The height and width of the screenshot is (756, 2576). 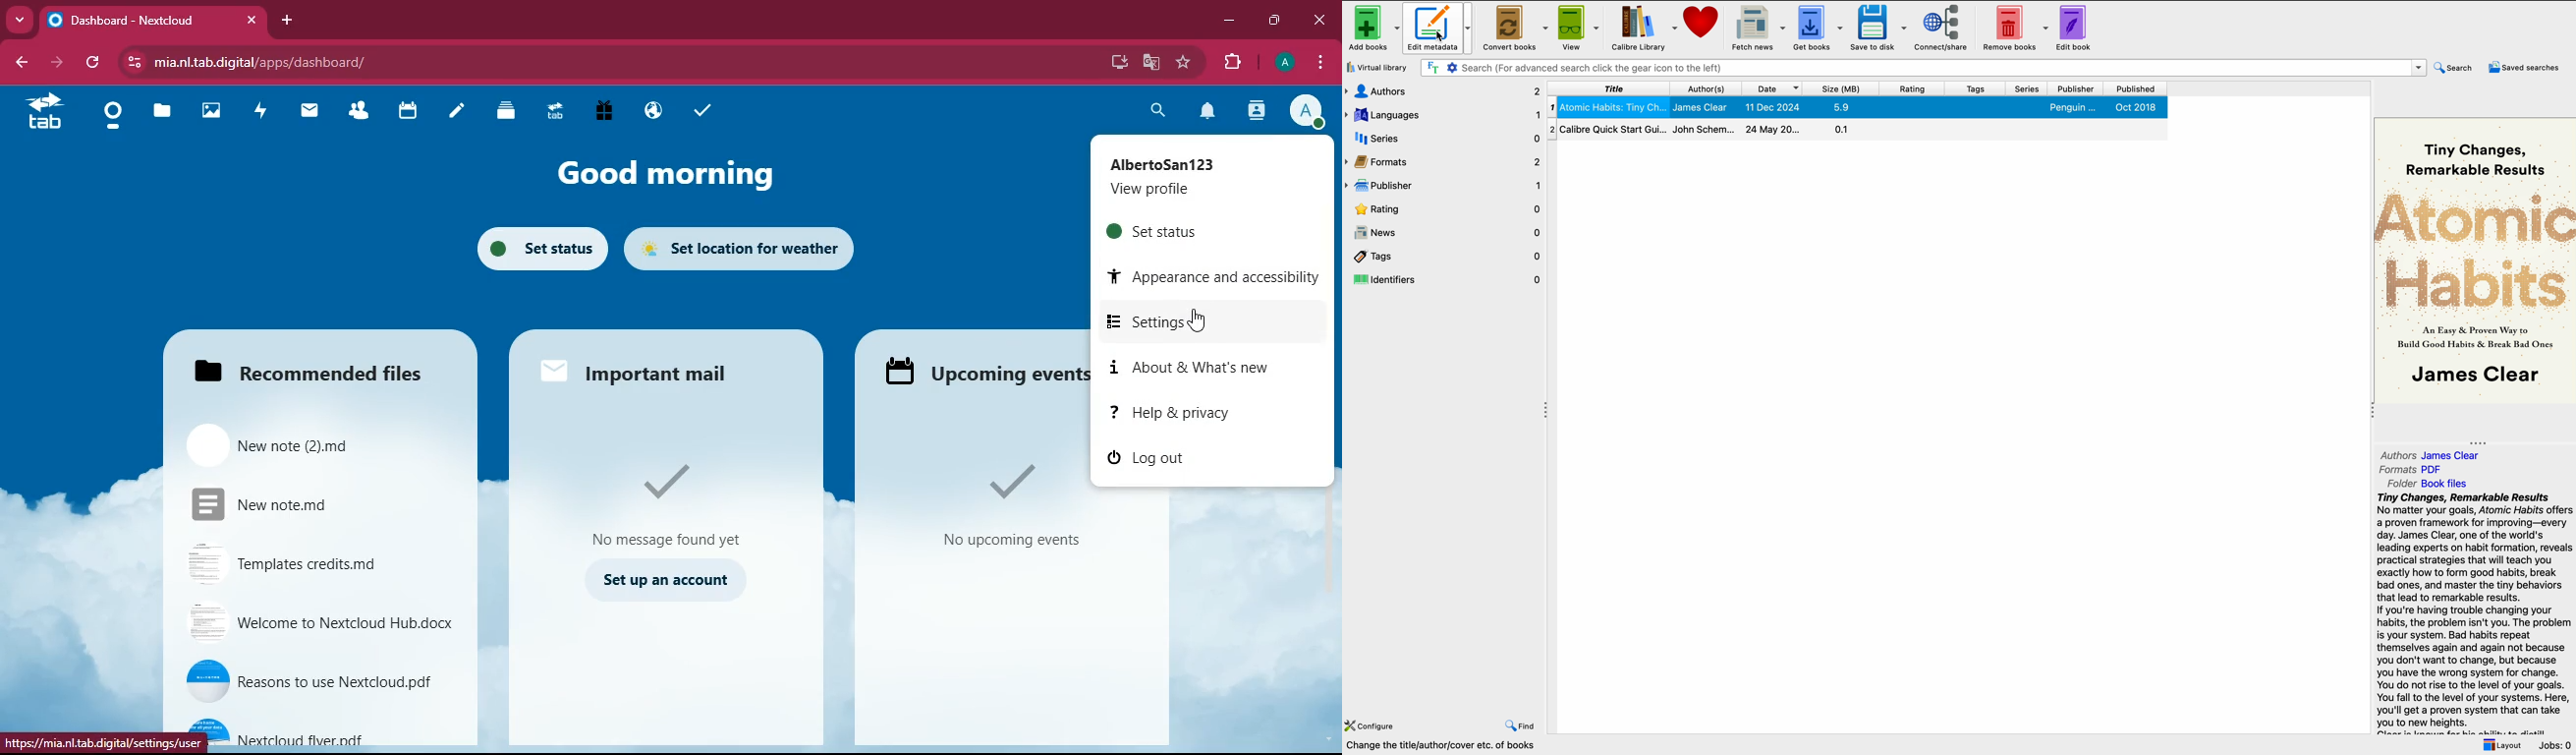 I want to click on Tick, so click(x=1008, y=481).